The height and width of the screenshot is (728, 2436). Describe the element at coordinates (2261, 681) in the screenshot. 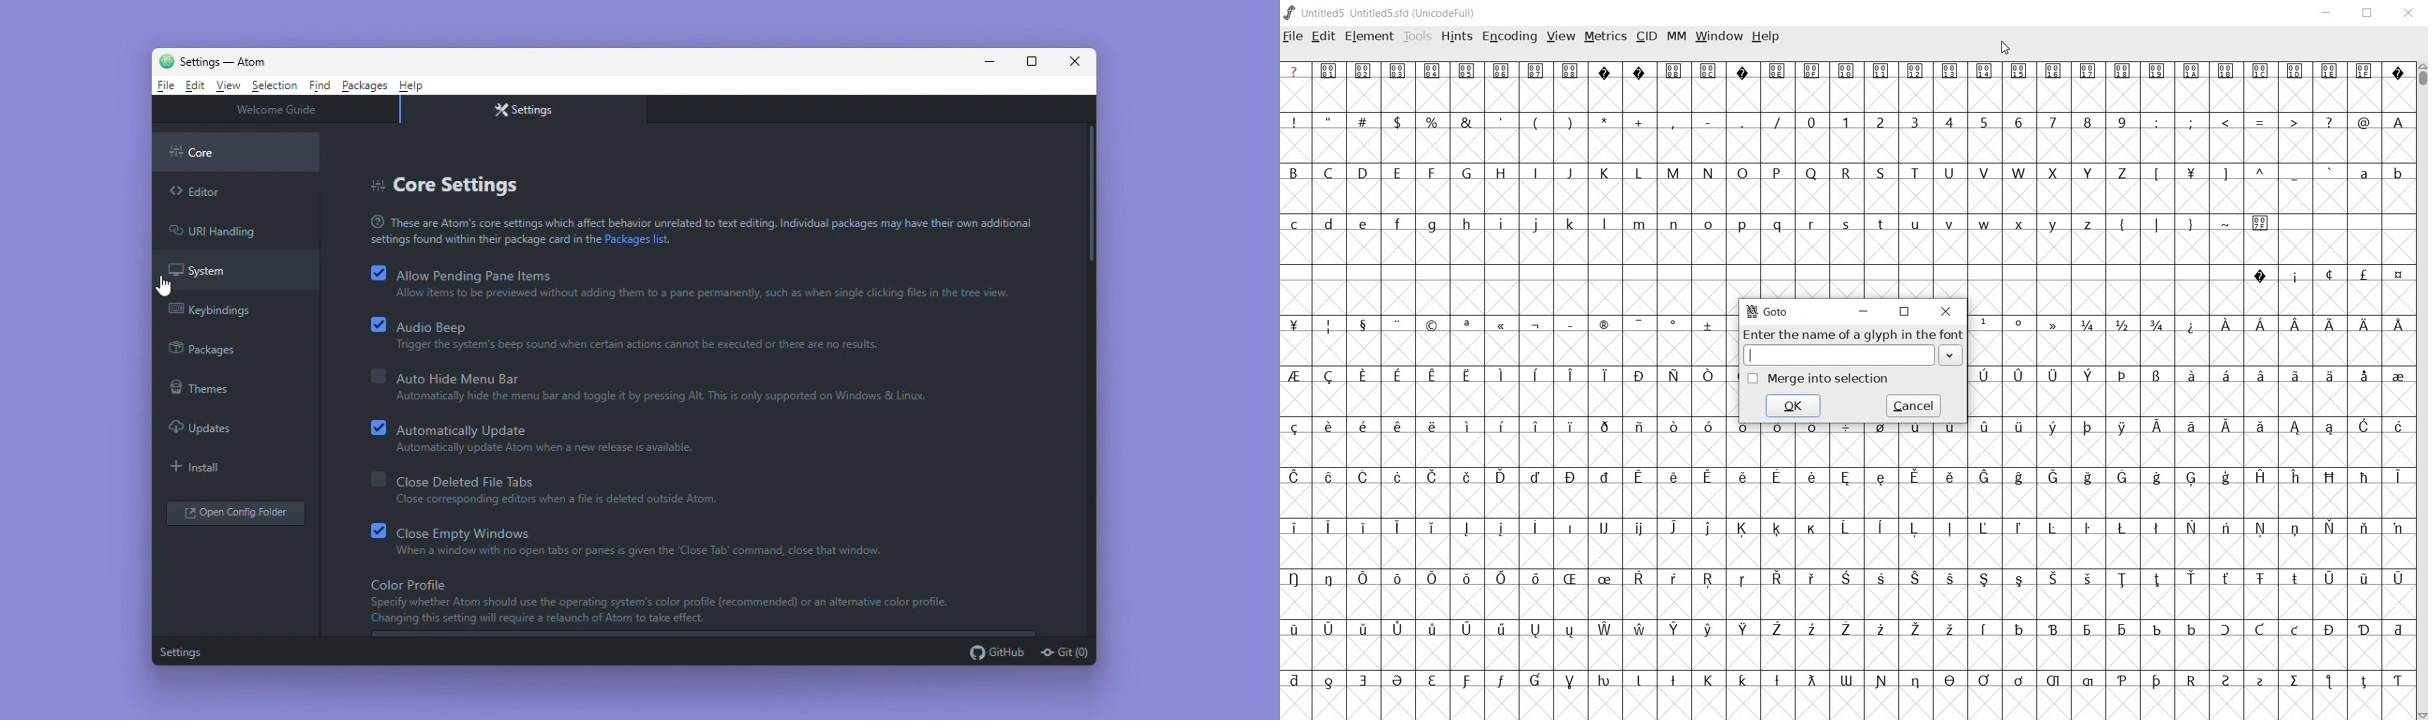

I see `Symbol` at that location.